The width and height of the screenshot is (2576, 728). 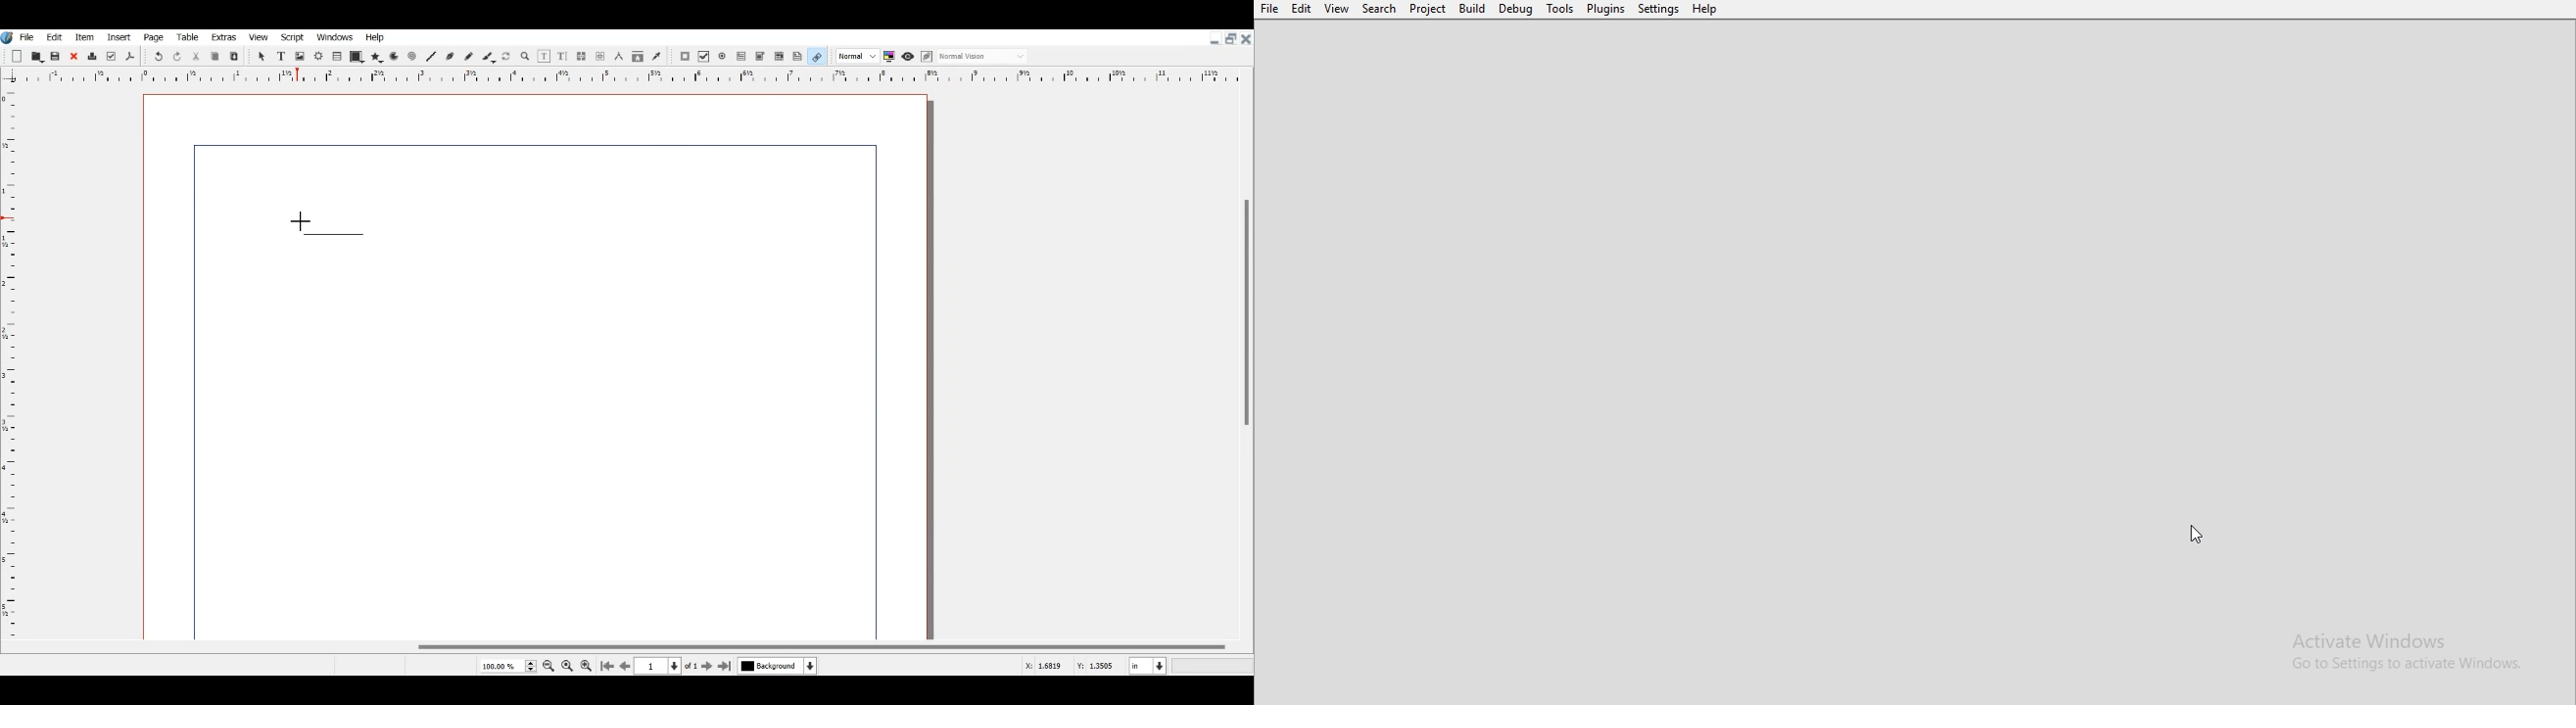 I want to click on Shape, so click(x=357, y=57).